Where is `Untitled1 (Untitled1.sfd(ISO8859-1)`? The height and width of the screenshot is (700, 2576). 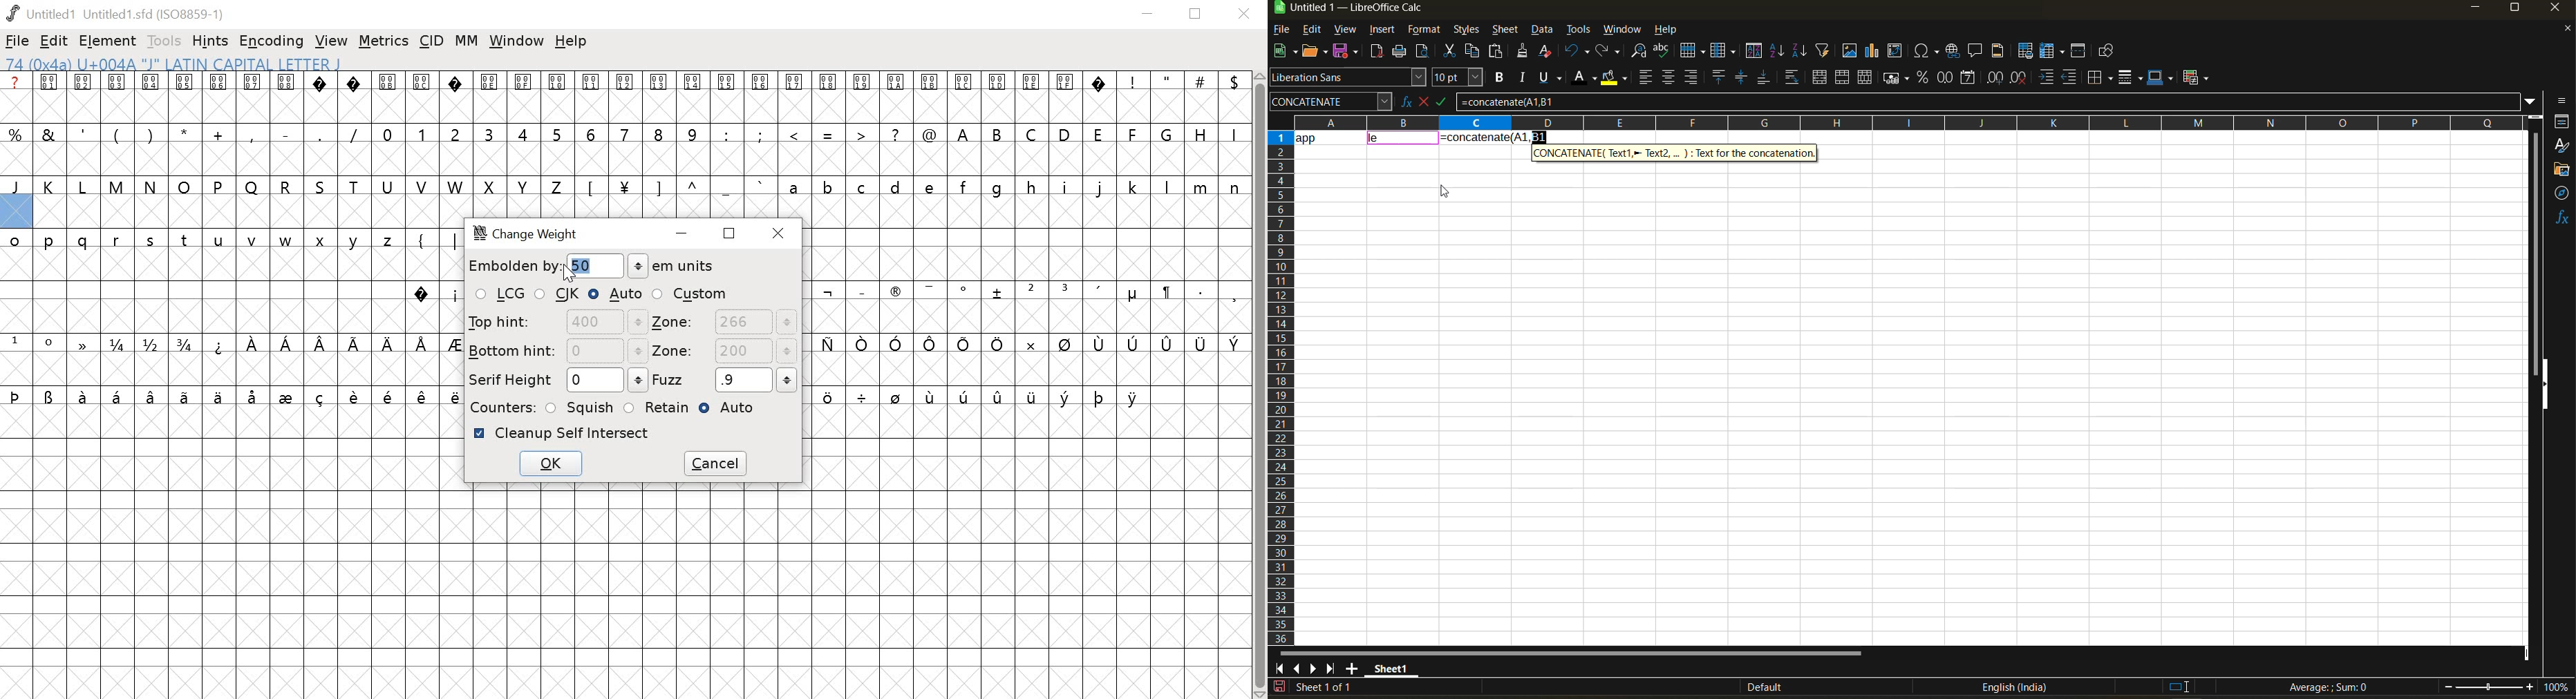
Untitled1 (Untitled1.sfd(ISO8859-1) is located at coordinates (118, 13).